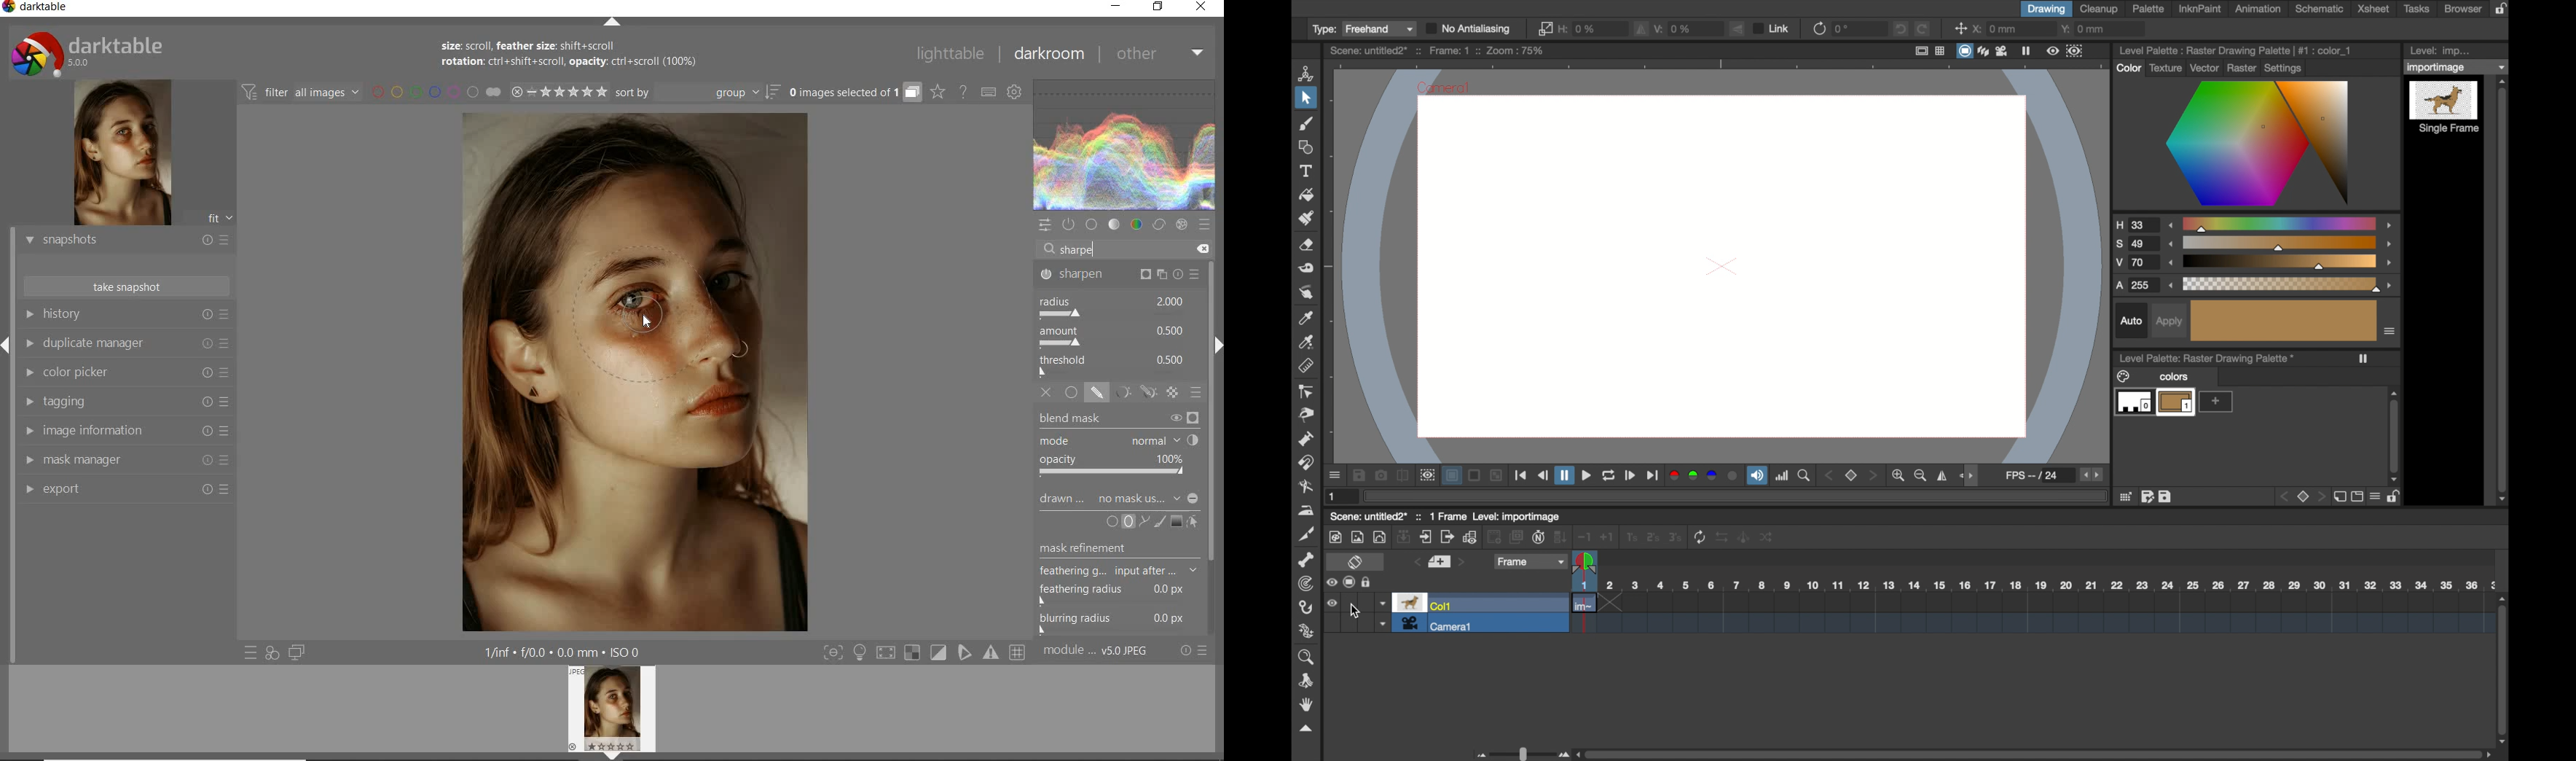 The image size is (2576, 784). Describe the element at coordinates (1112, 338) in the screenshot. I see `AMOUNT` at that location.